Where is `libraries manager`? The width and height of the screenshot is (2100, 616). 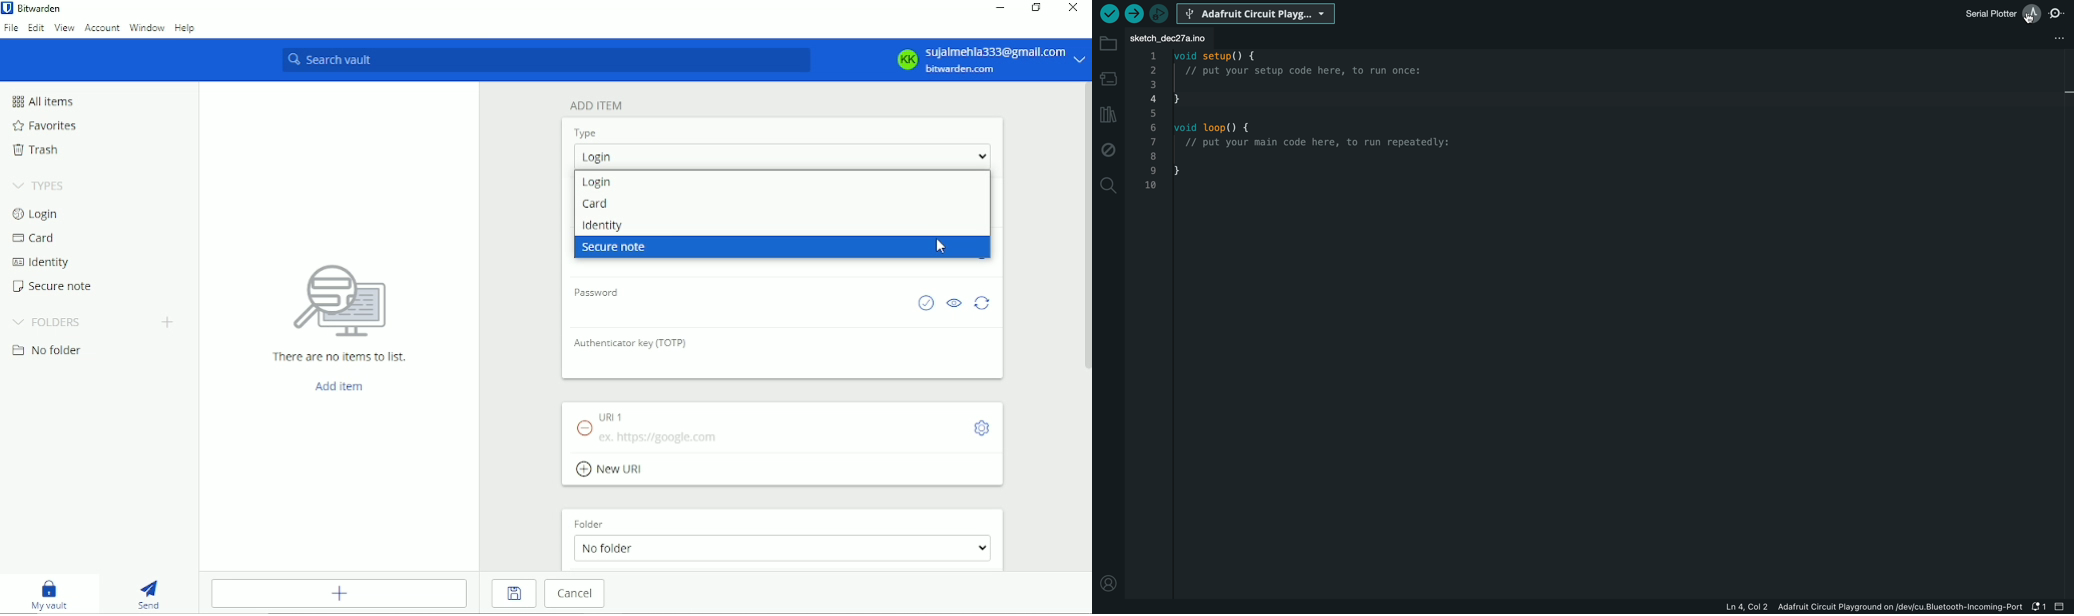 libraries manager is located at coordinates (1108, 113).